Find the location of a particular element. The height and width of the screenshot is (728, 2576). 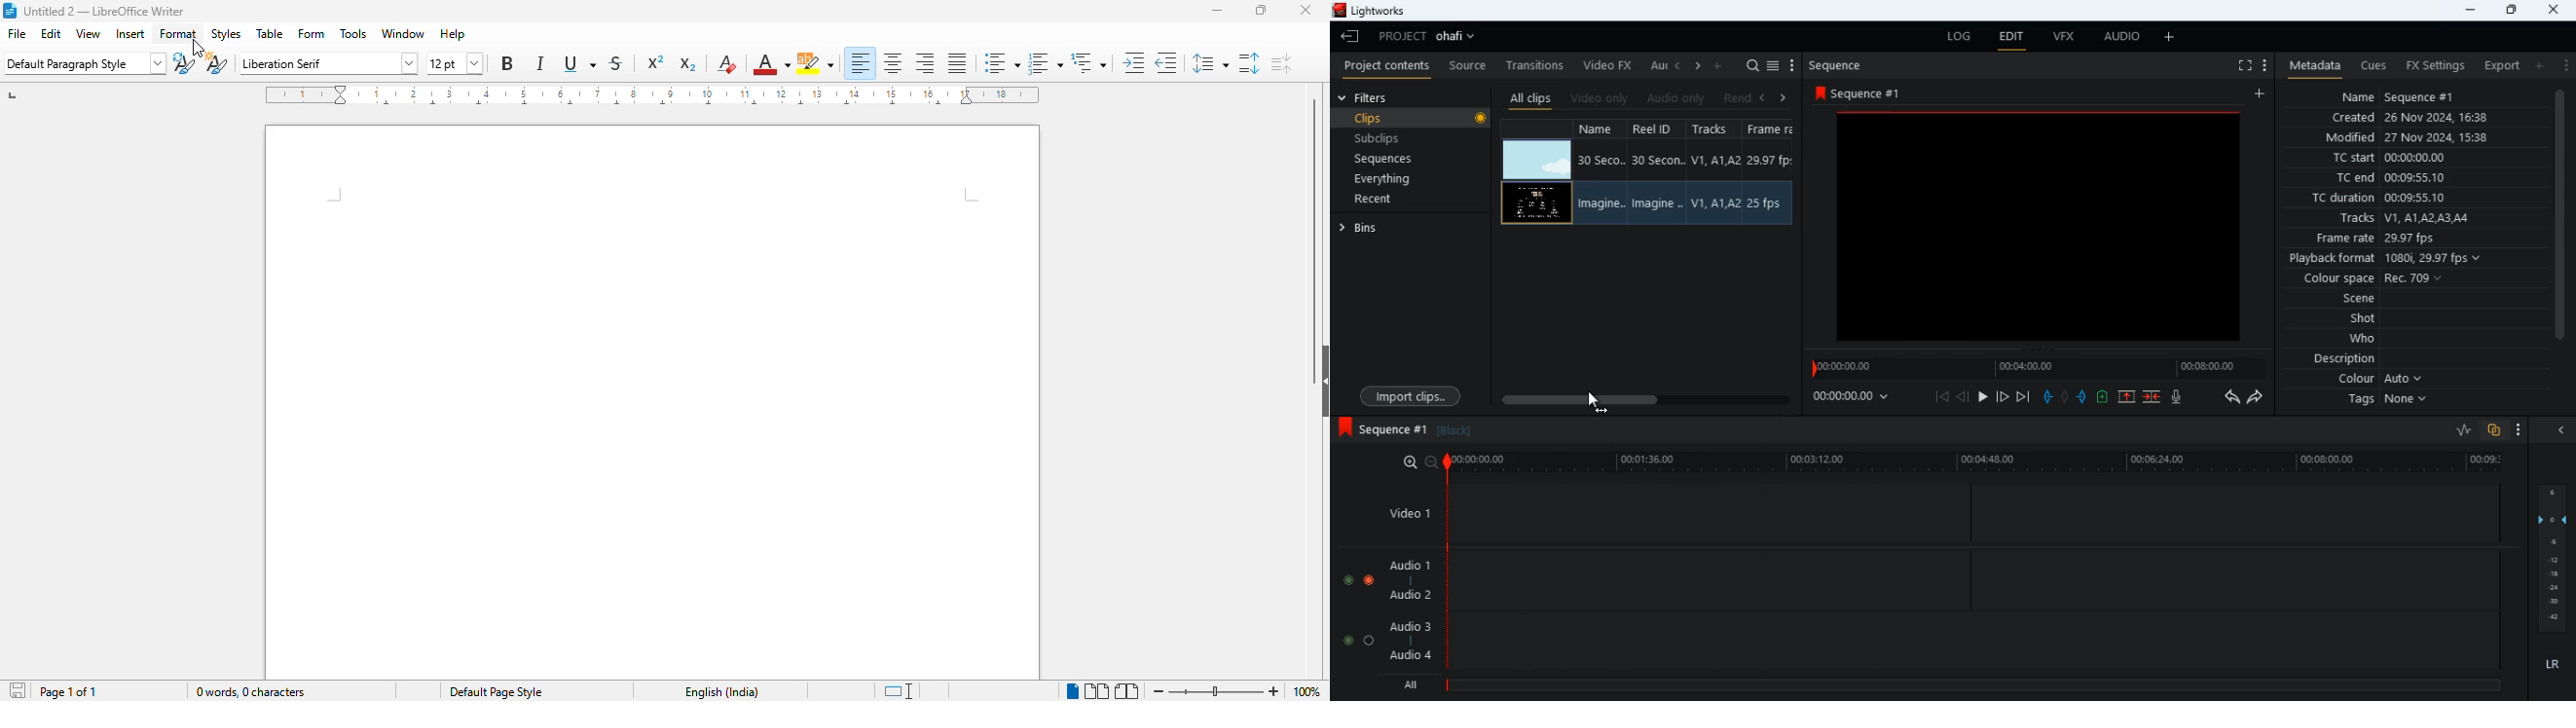

Sequence #1 is located at coordinates (1383, 428).